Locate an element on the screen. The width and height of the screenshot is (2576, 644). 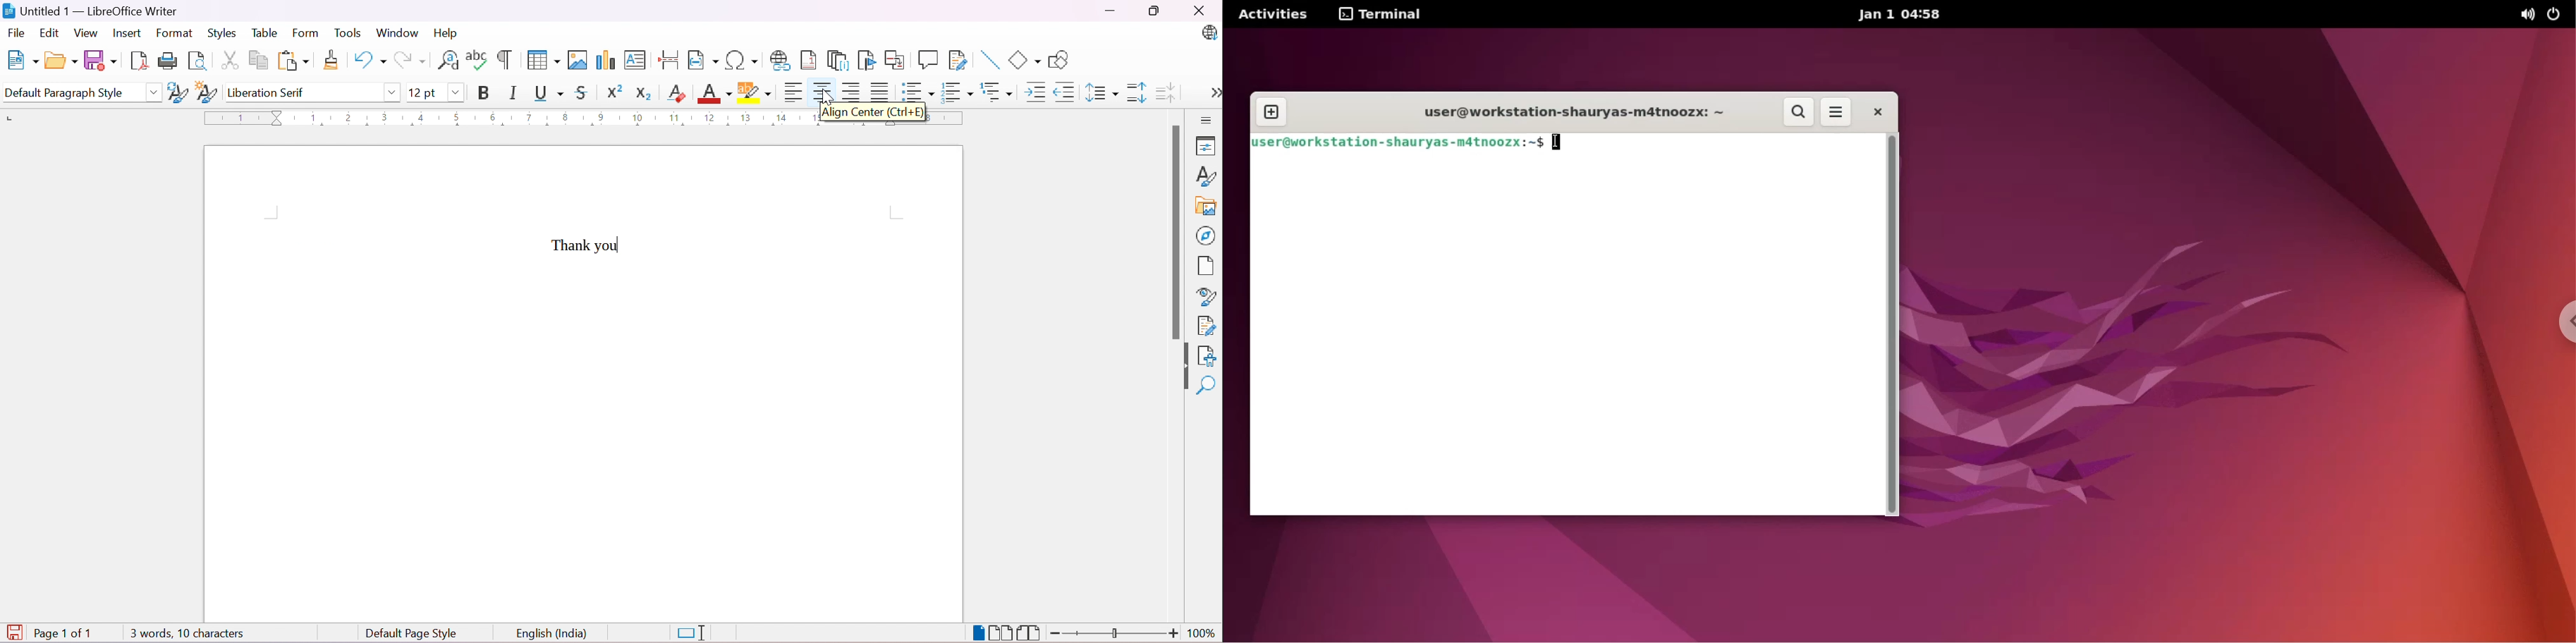
Untitled 1 - LibreOffice Writer is located at coordinates (89, 10).